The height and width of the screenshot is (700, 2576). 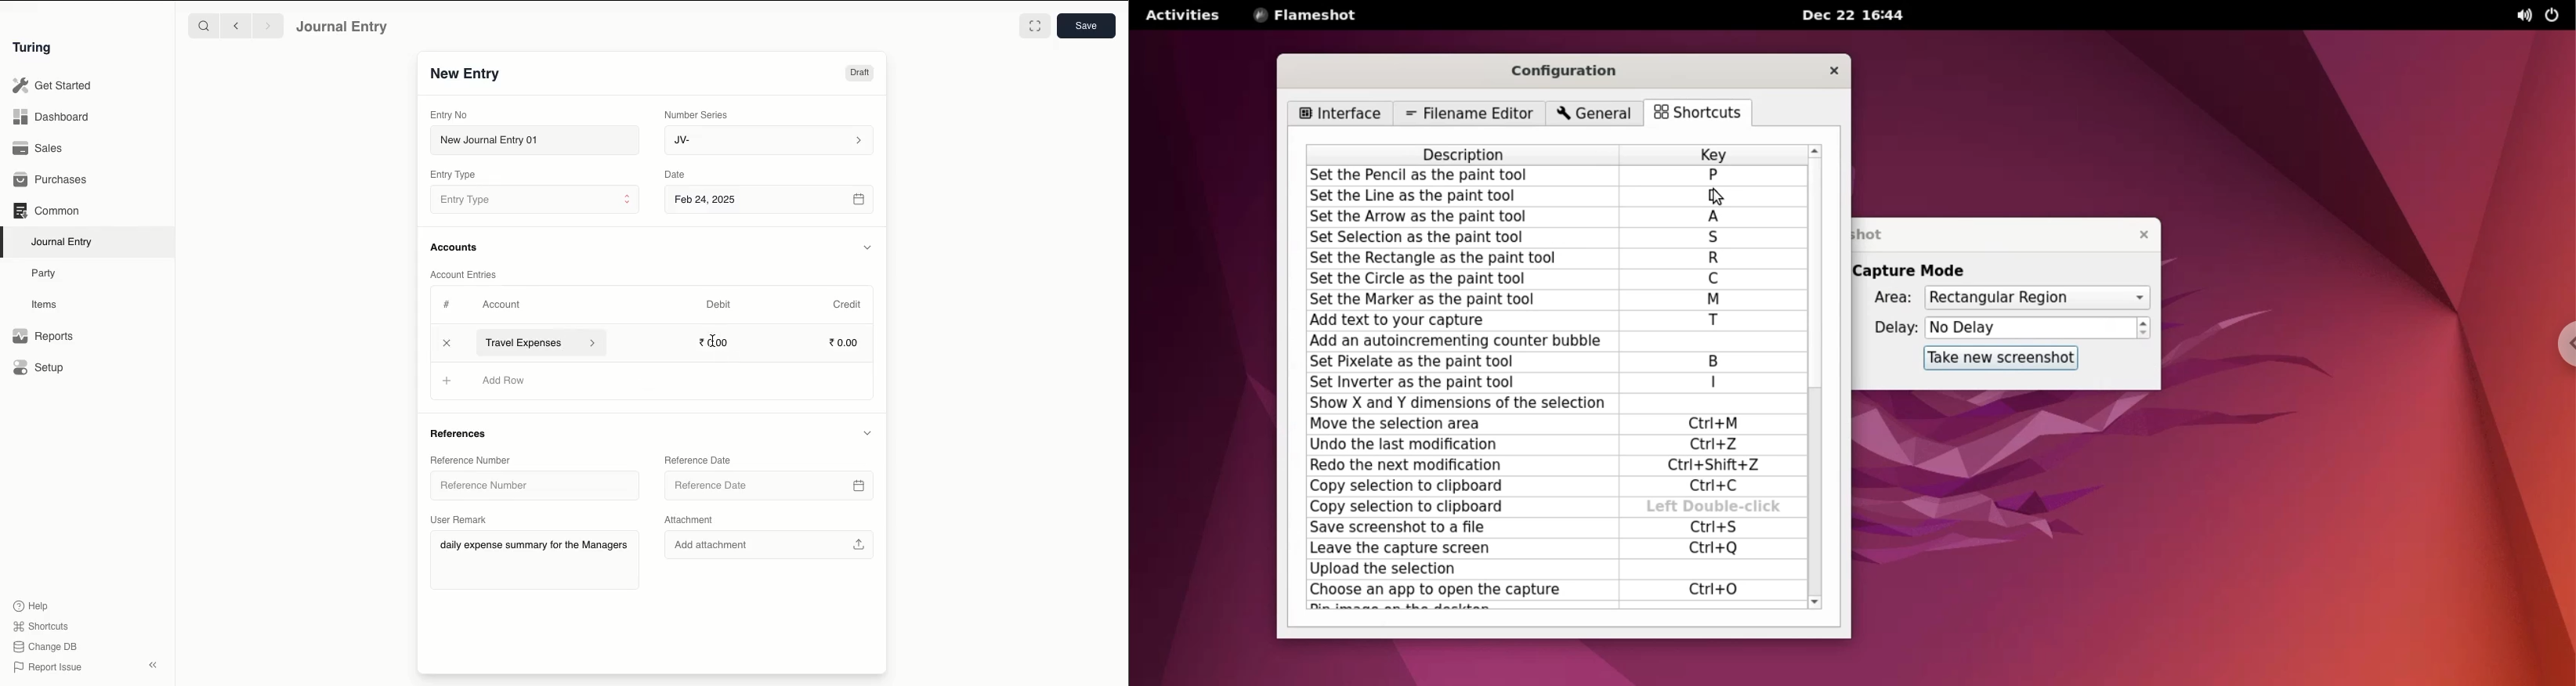 What do you see at coordinates (39, 366) in the screenshot?
I see `Setup` at bounding box center [39, 366].